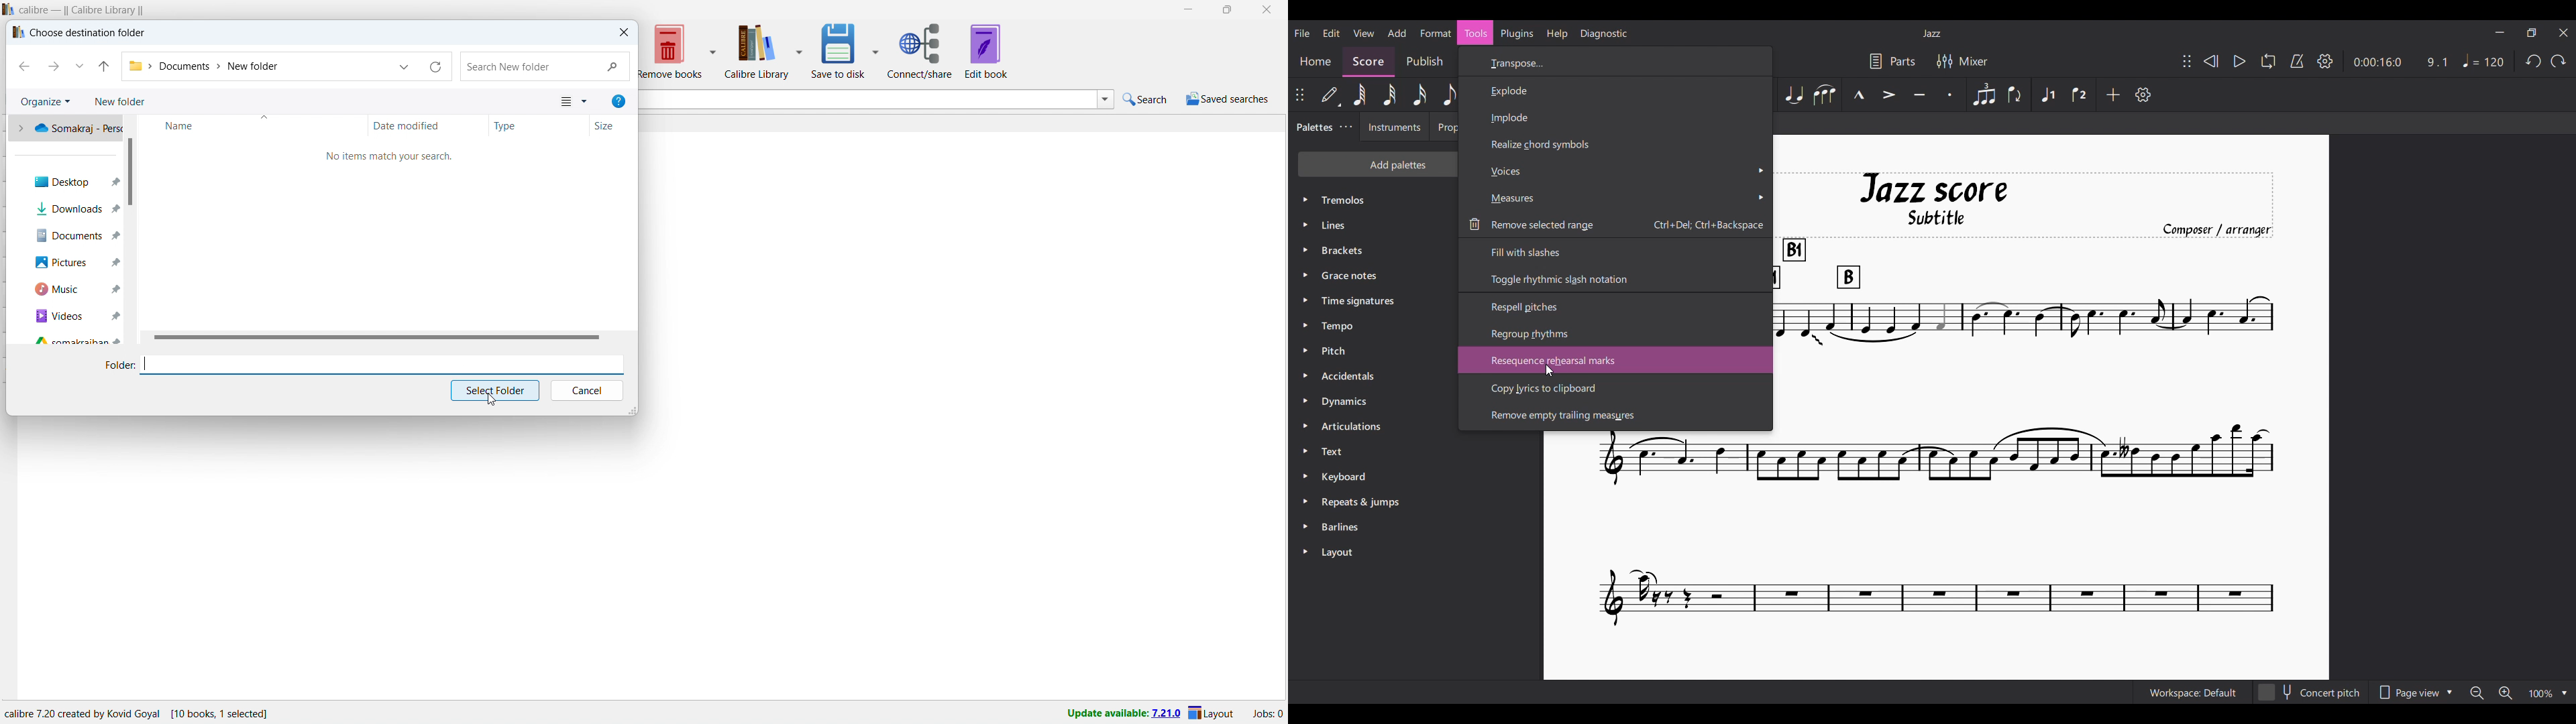  Describe the element at coordinates (1374, 275) in the screenshot. I see `Grace notes` at that location.